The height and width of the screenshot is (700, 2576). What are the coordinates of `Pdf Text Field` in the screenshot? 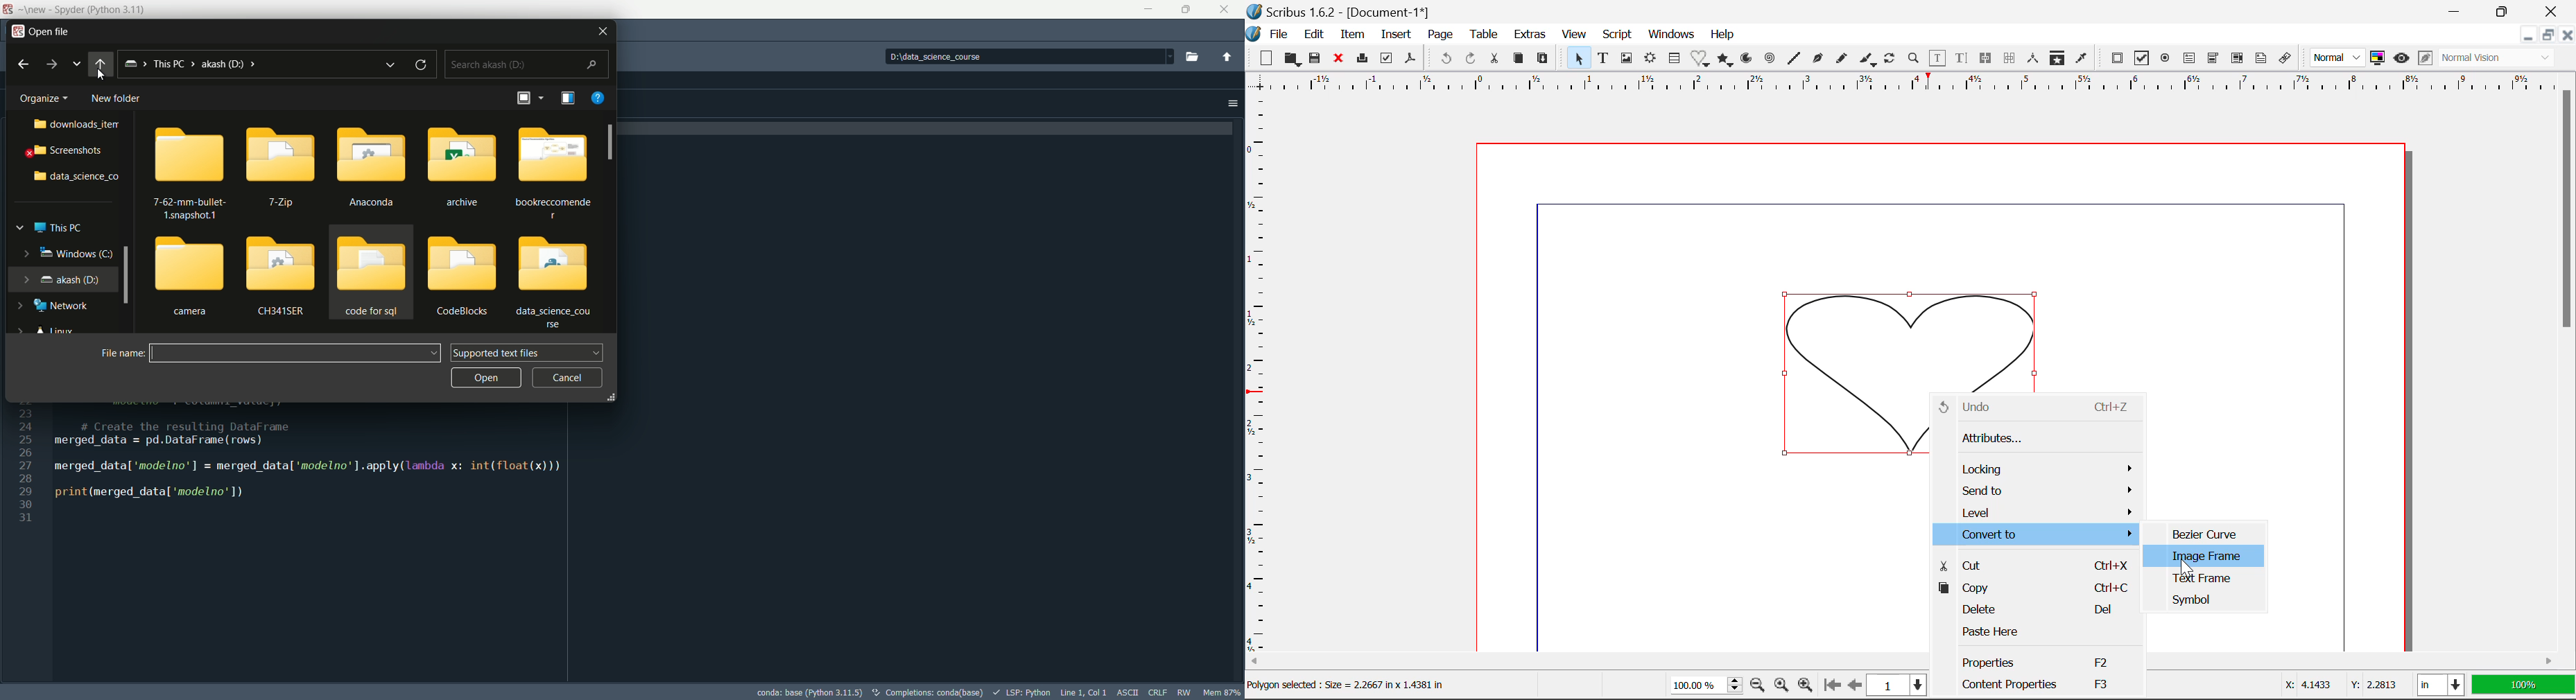 It's located at (2190, 60).